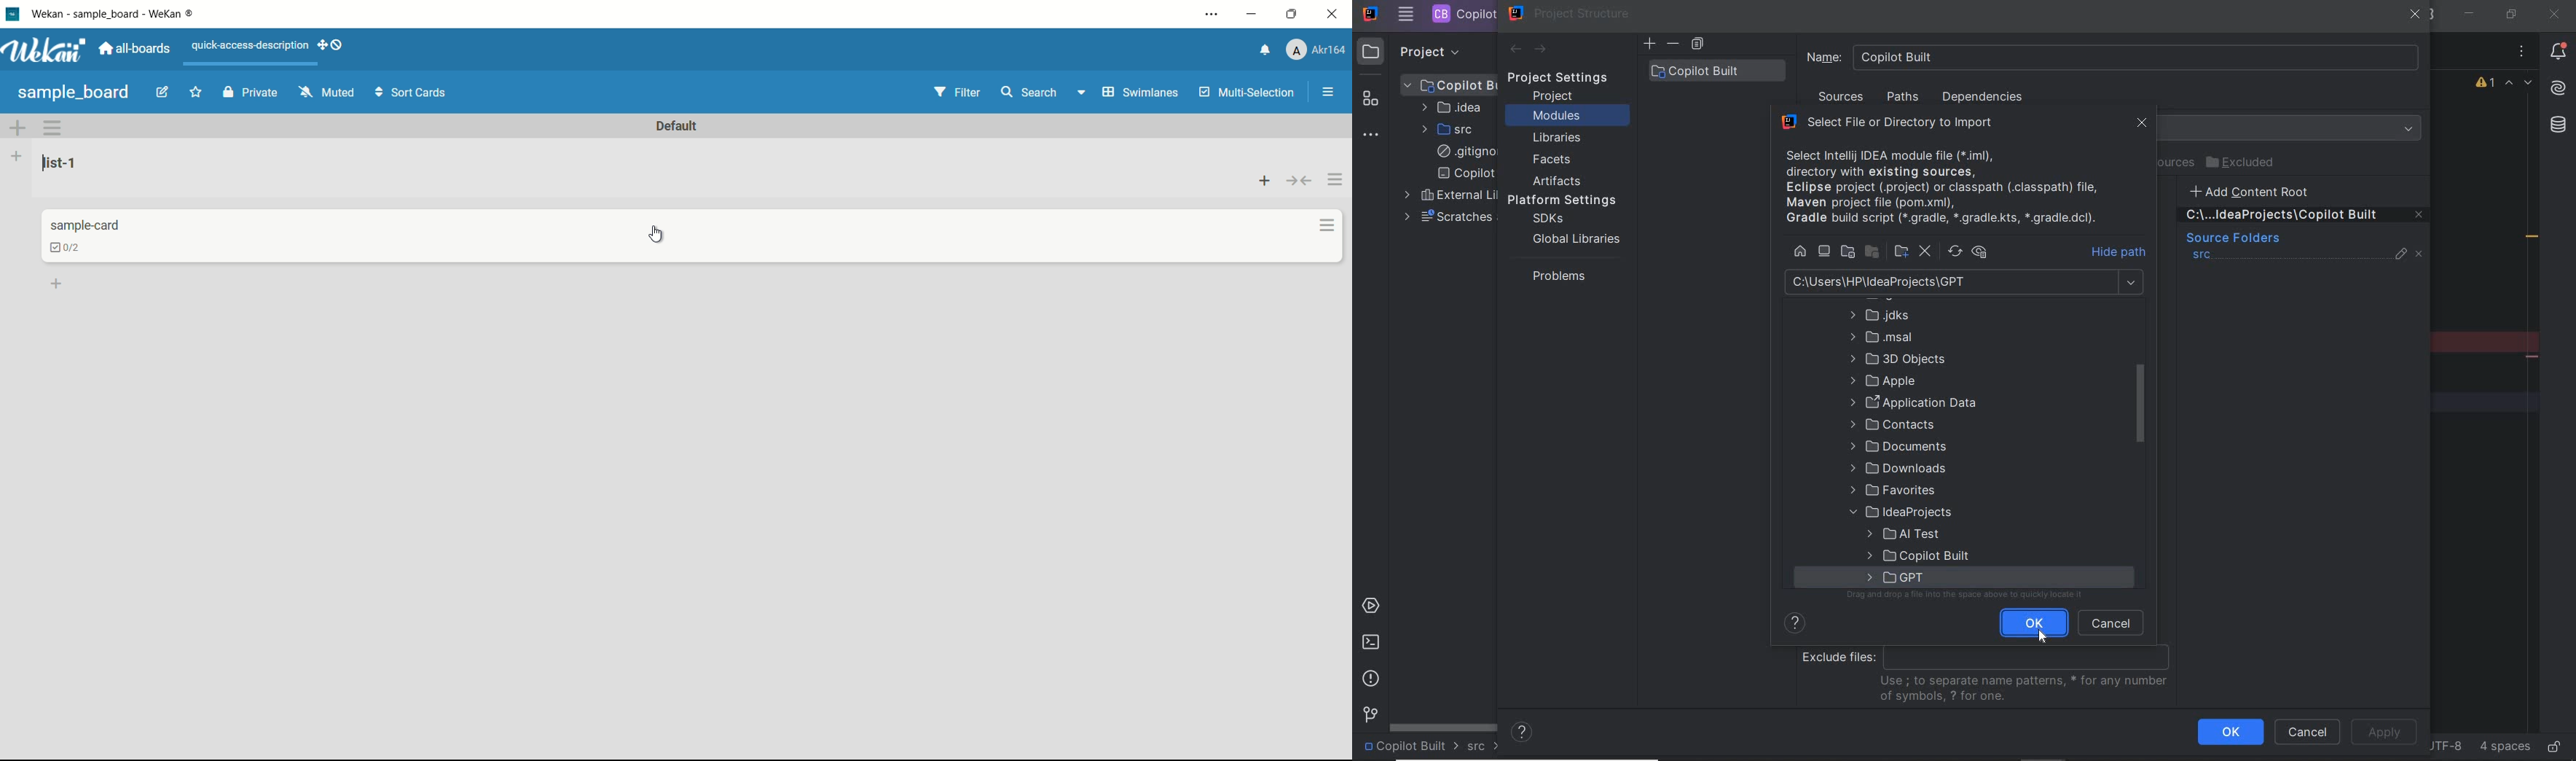  I want to click on add card to top of list, so click(1265, 182).